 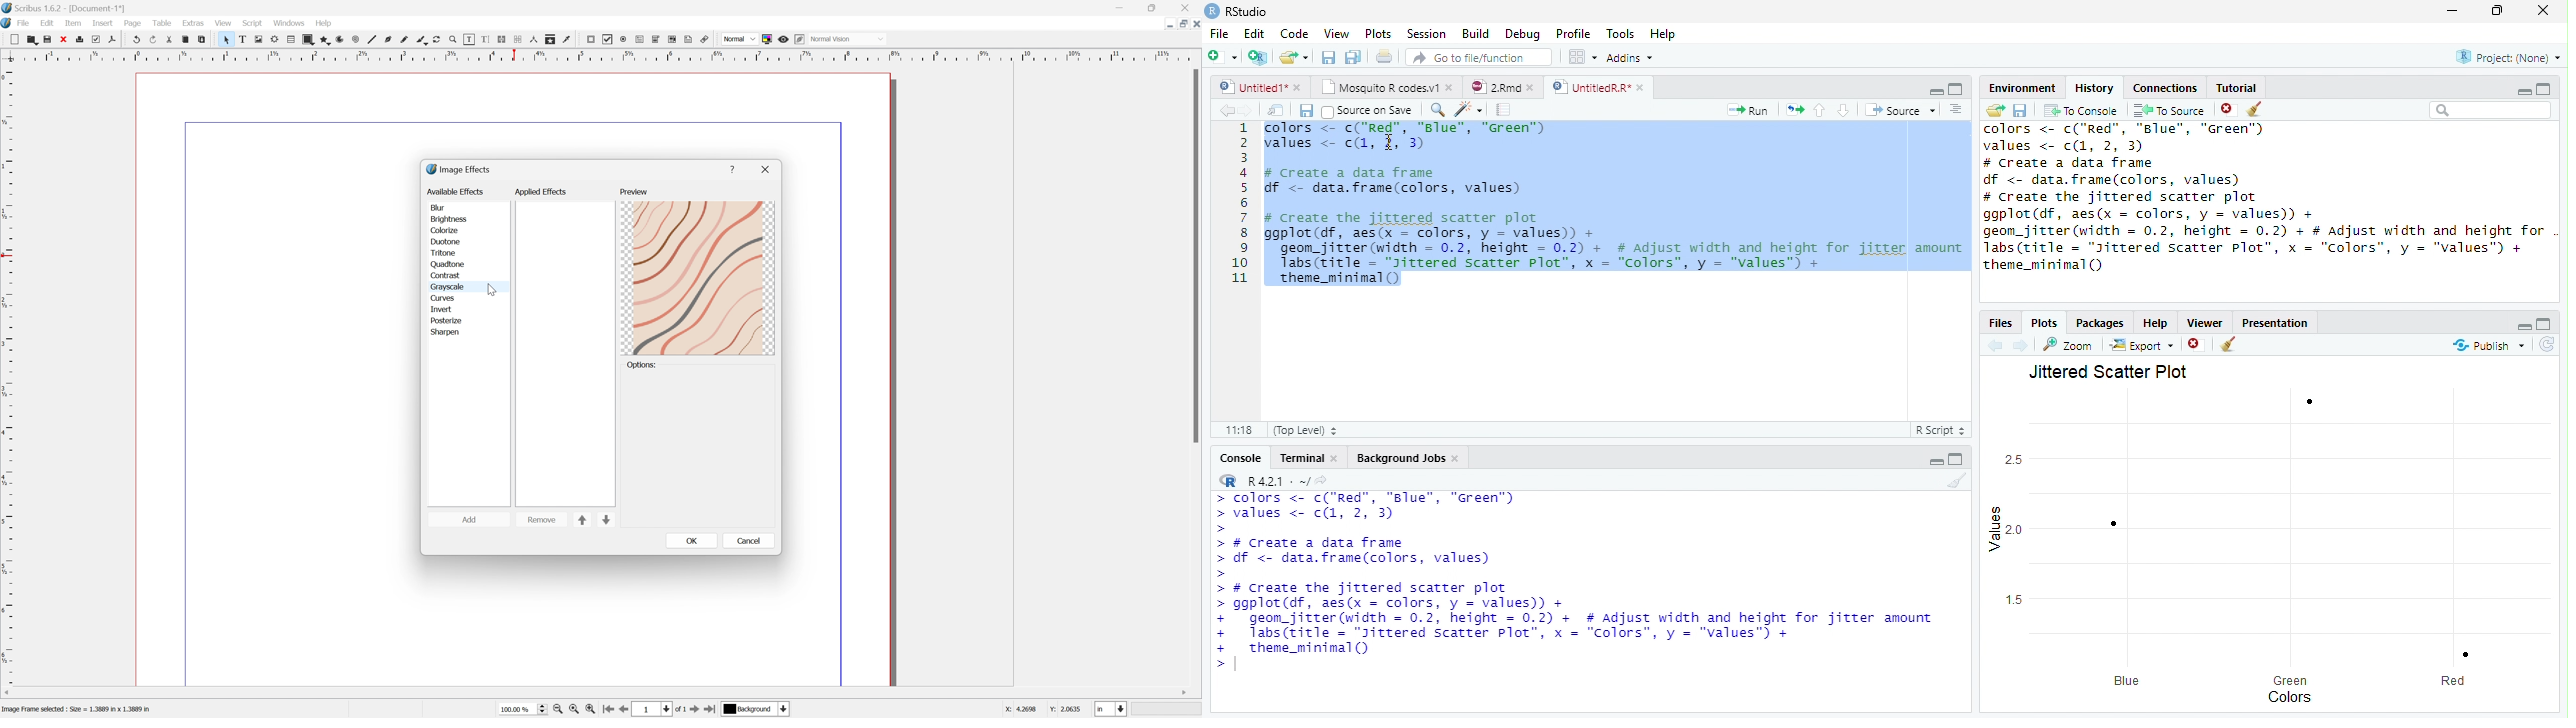 I want to click on remove, so click(x=542, y=519).